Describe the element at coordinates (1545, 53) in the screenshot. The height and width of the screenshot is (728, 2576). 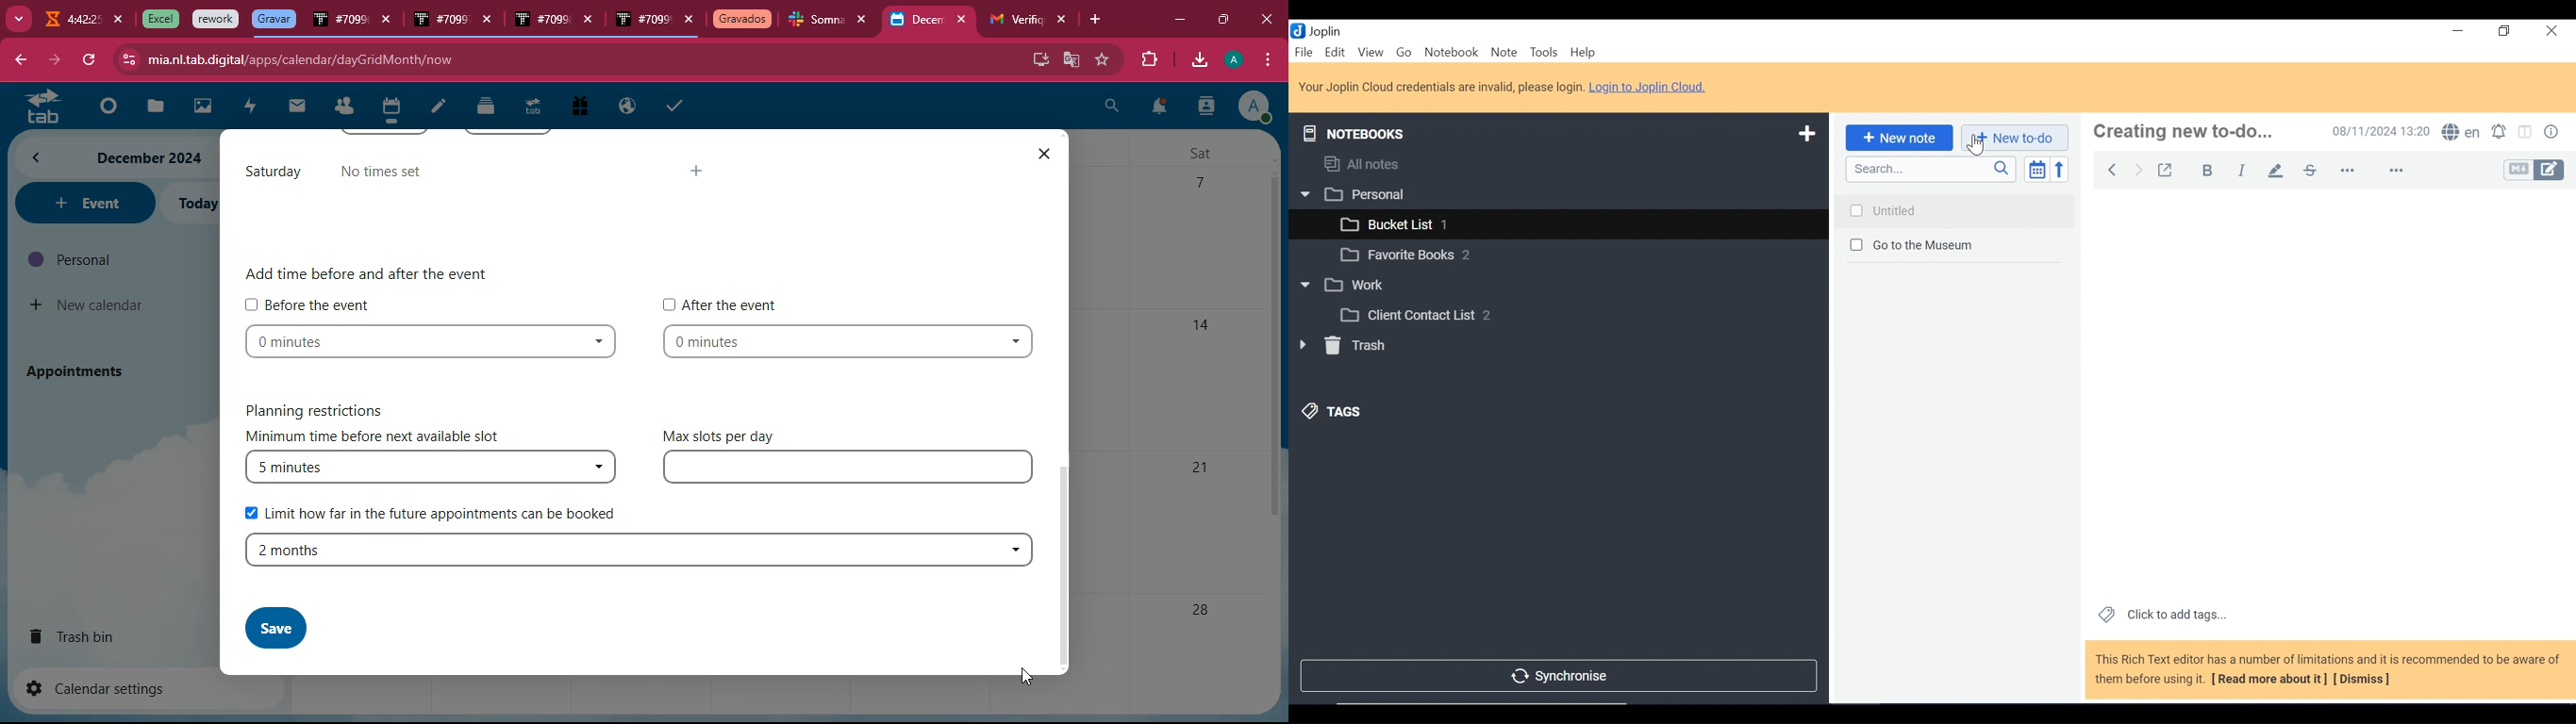
I see `Tools` at that location.